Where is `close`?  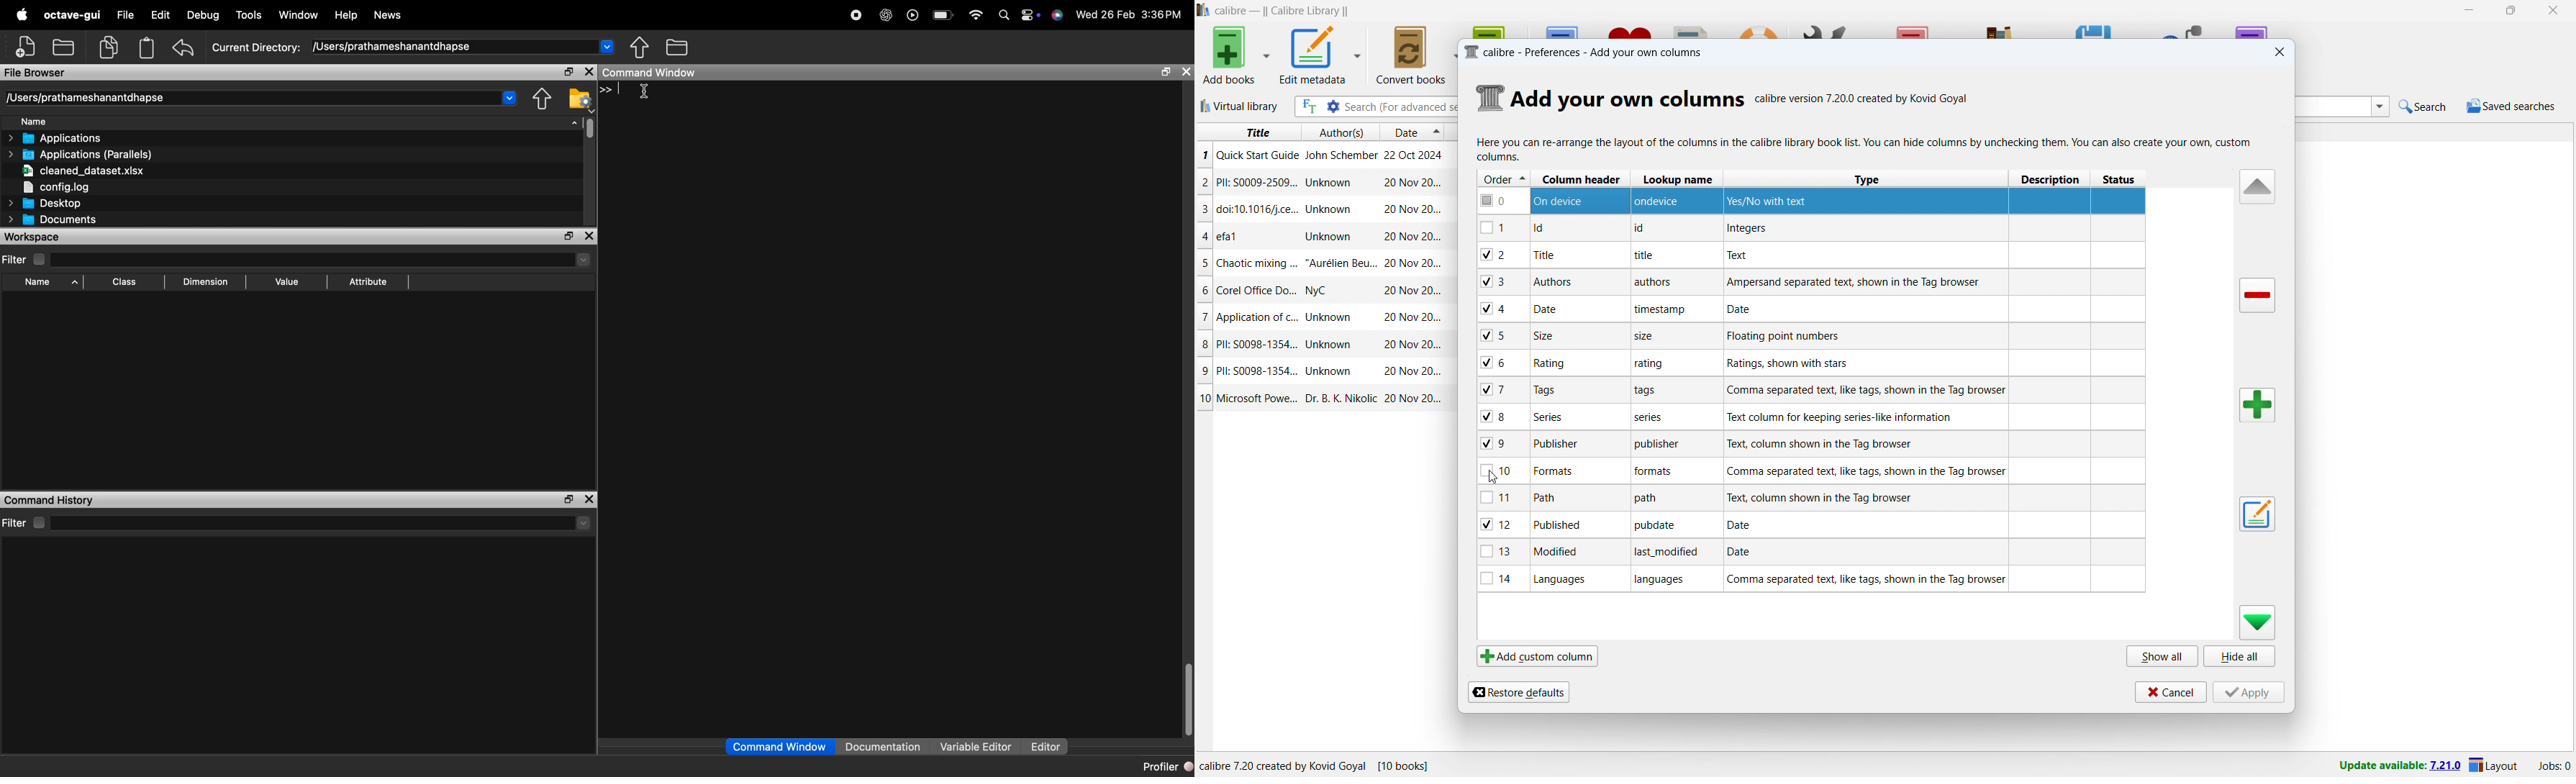 close is located at coordinates (2280, 53).